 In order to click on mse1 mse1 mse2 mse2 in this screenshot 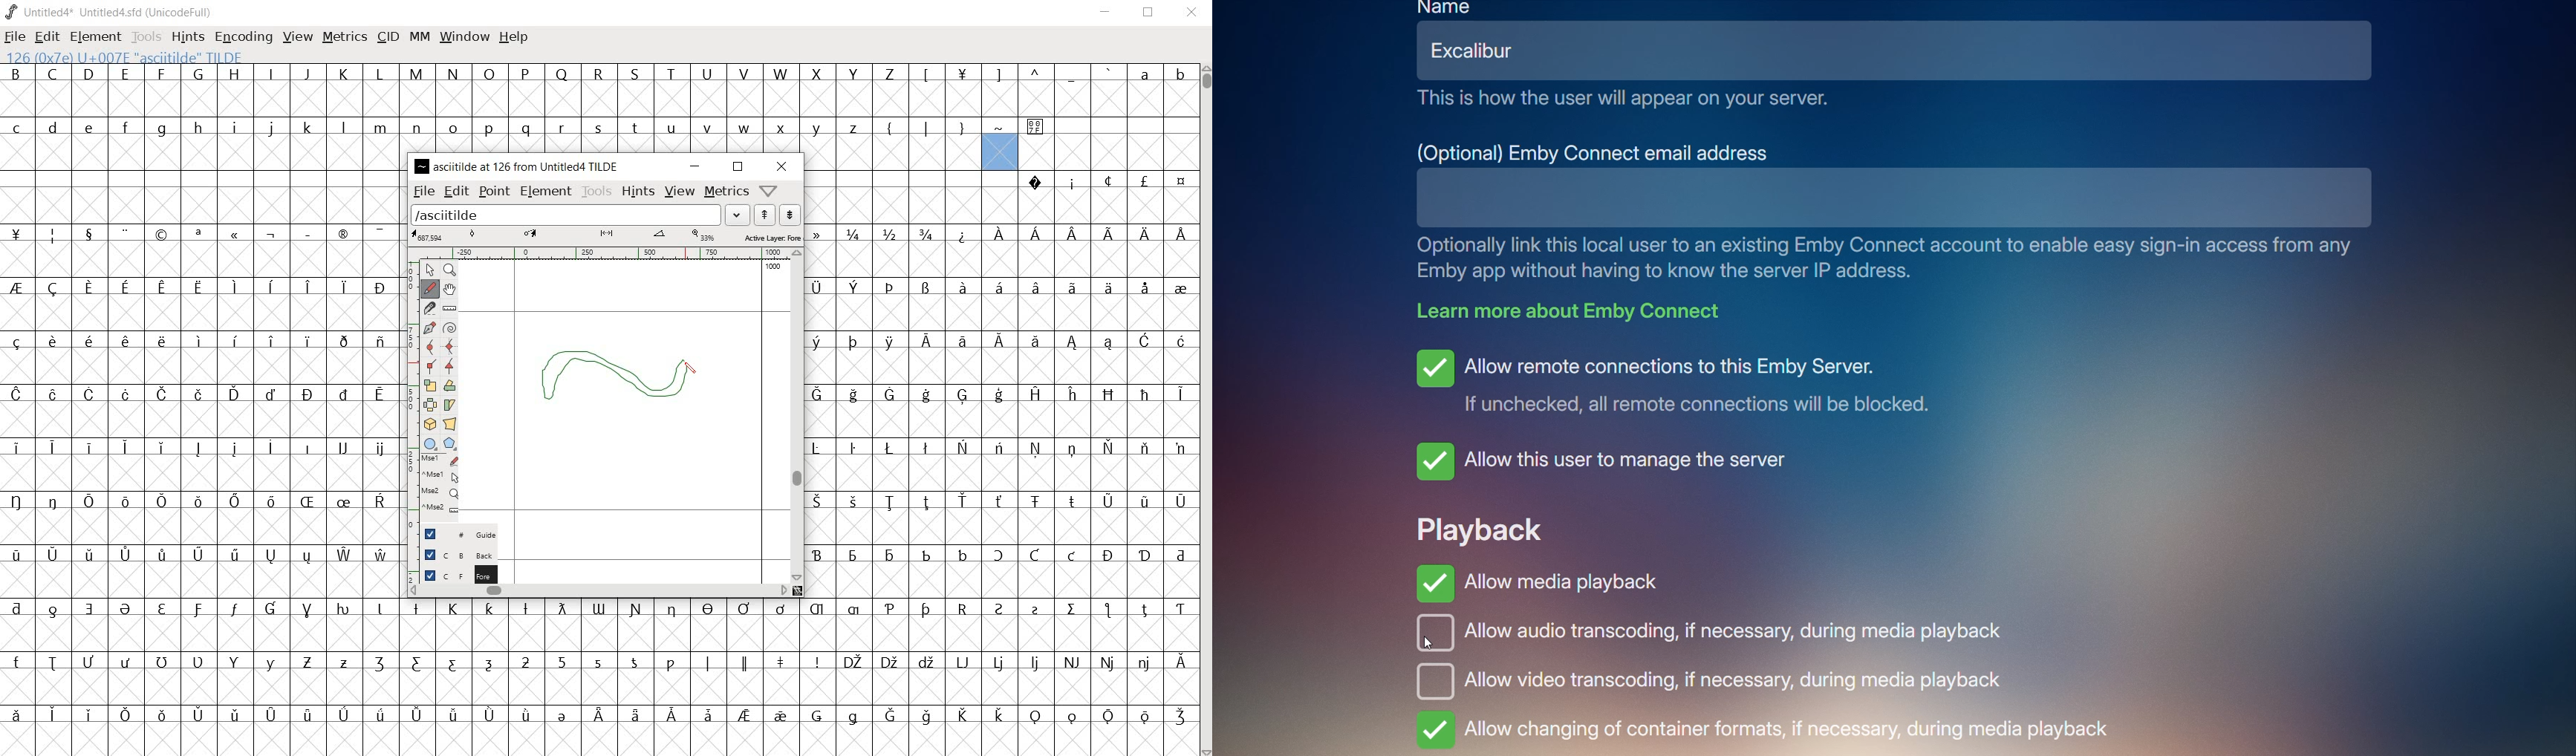, I will do `click(433, 486)`.